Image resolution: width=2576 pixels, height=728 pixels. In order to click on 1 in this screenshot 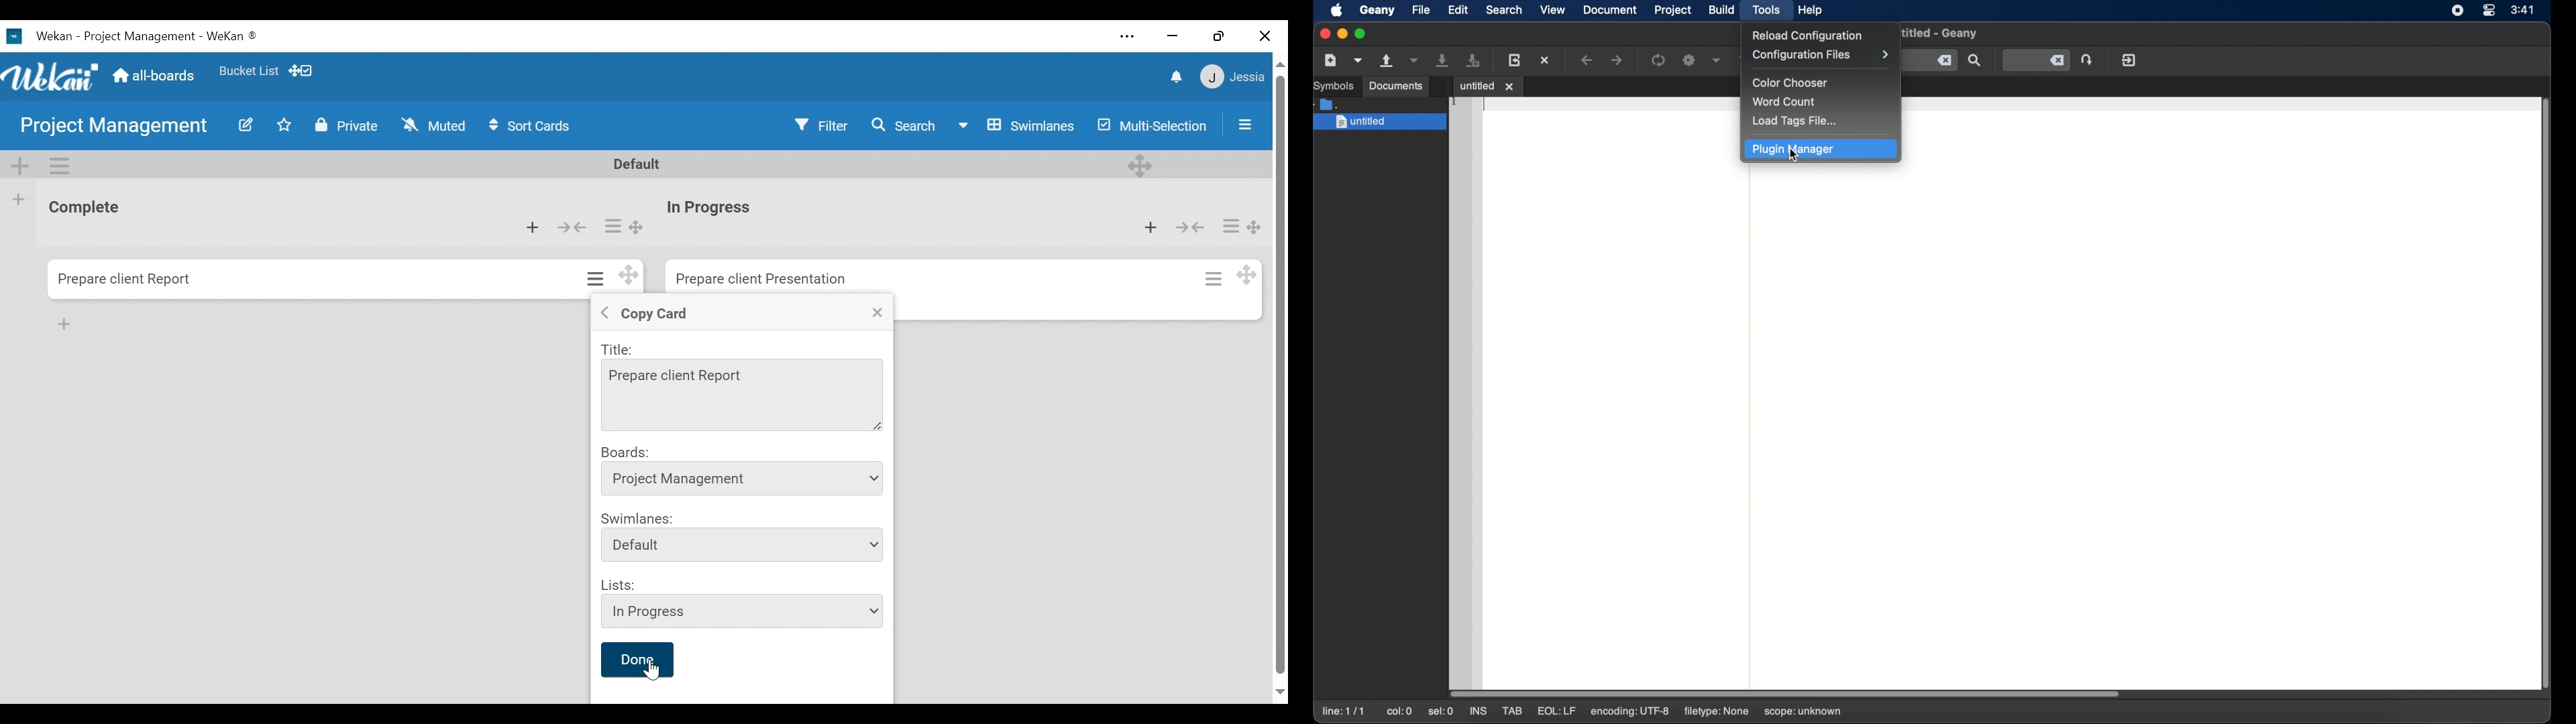, I will do `click(1455, 102)`.